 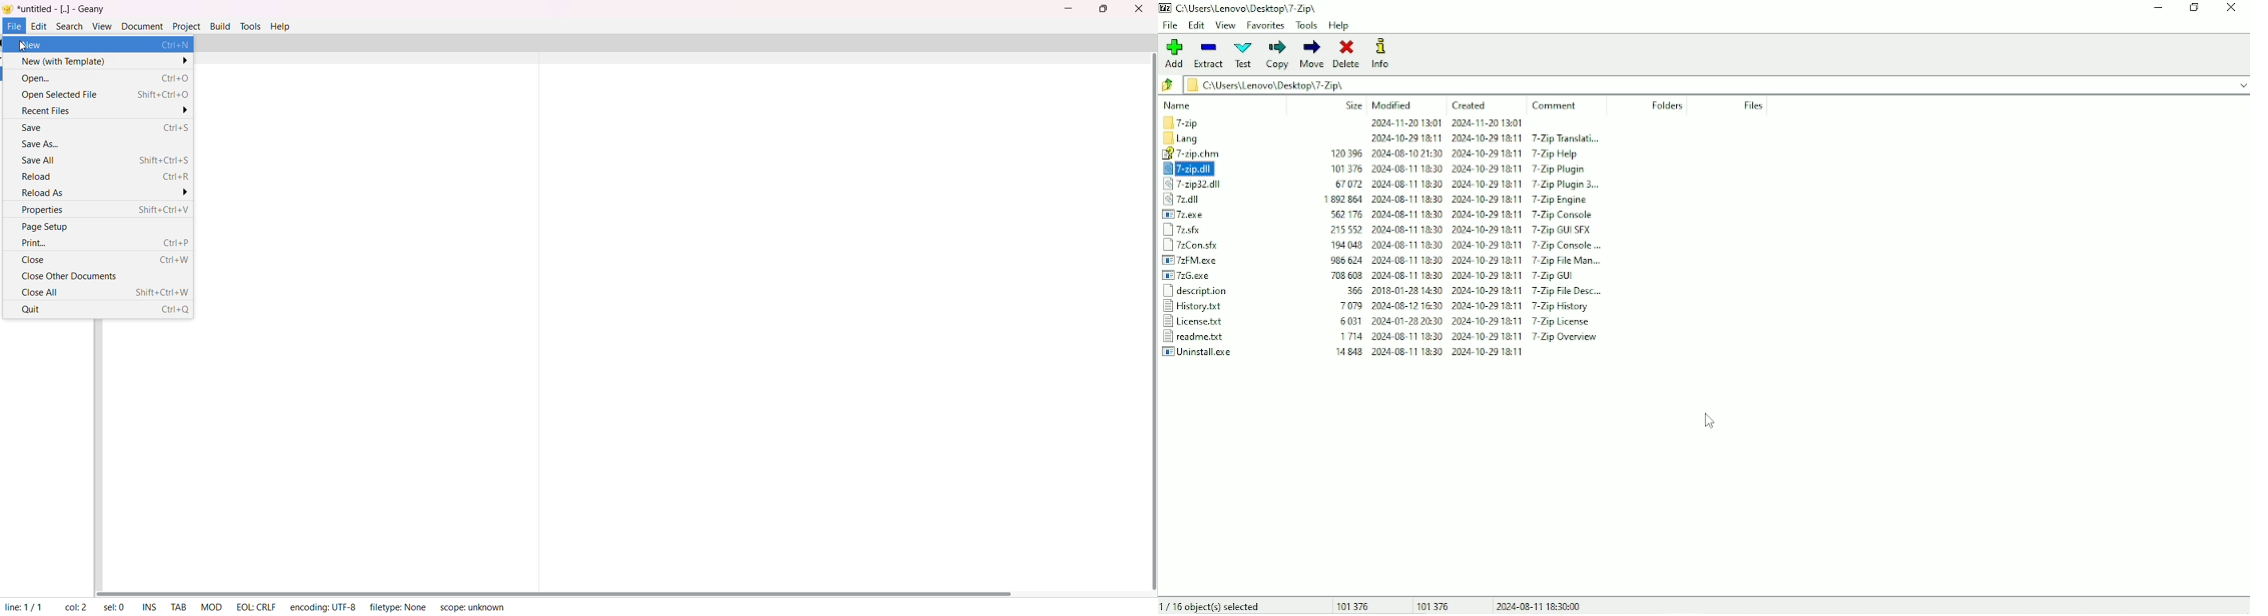 I want to click on Name, so click(x=1179, y=105).